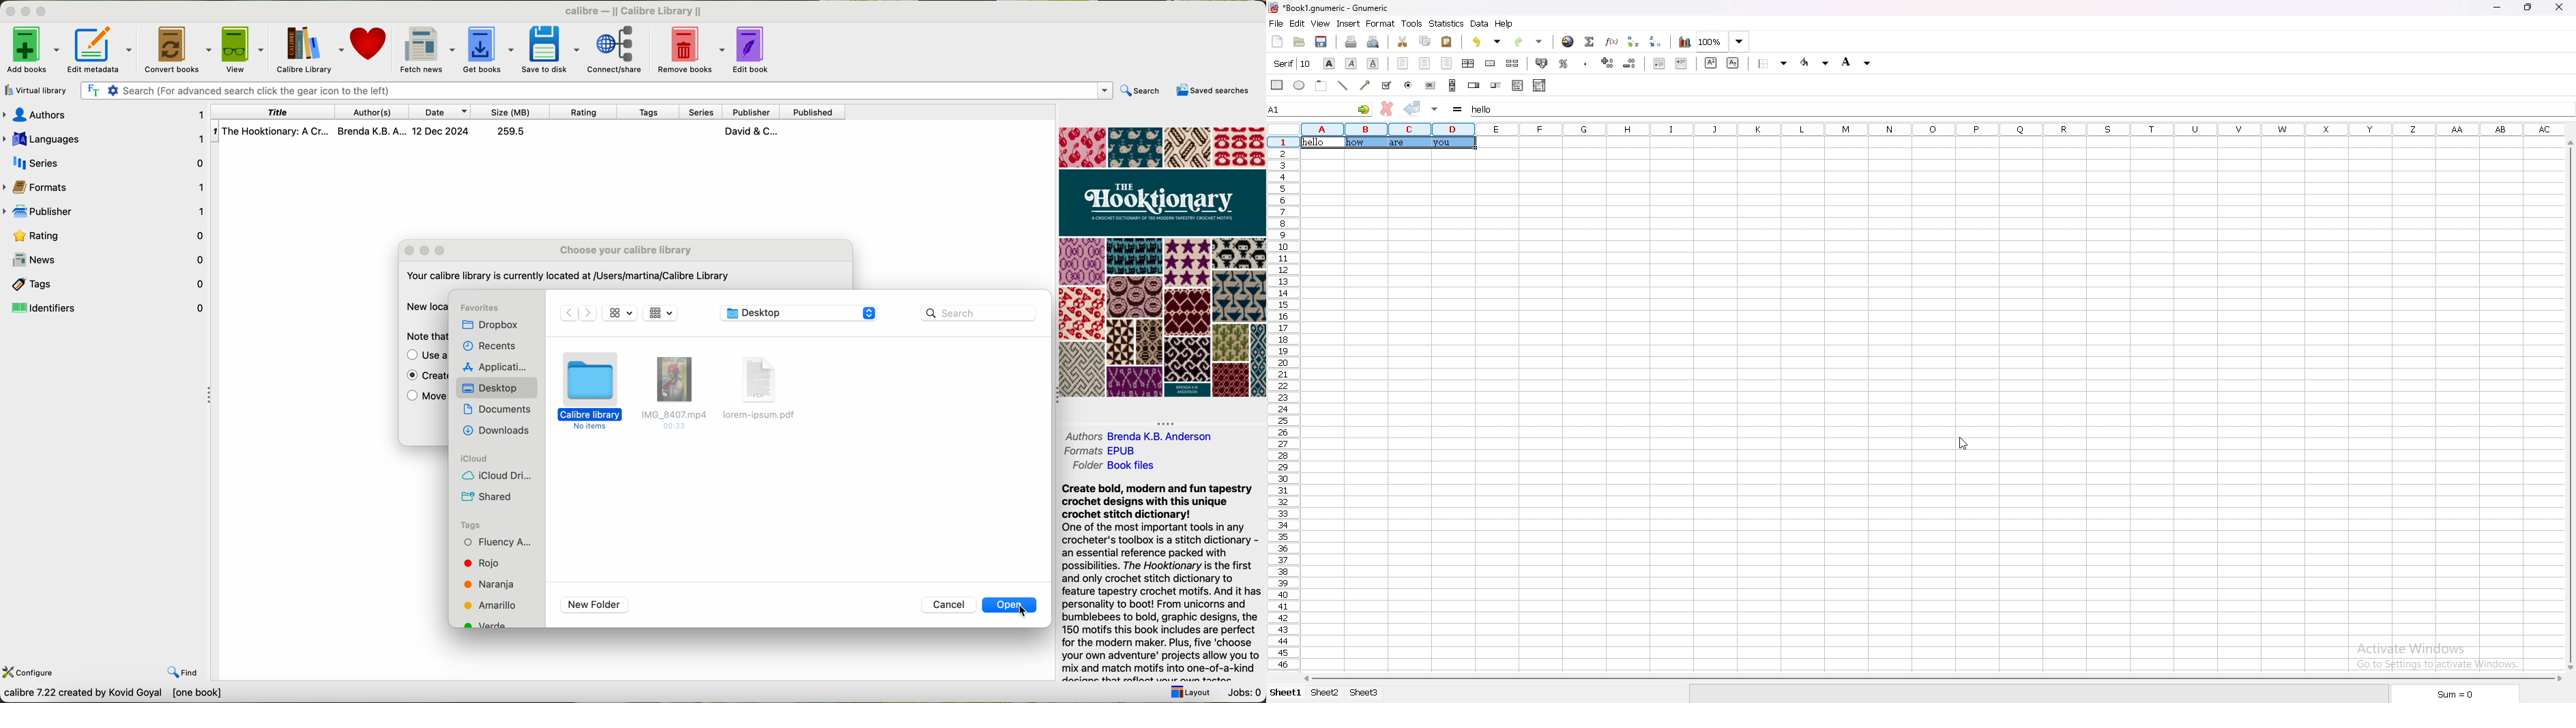 This screenshot has height=728, width=2576. I want to click on Create bold, modern and fun tapestry
crochet designs with this unique
crochet stitch dictionary!

One of the most important tools in any
crocheter's toolbox is a stitch dictionary -
an essential reference packed with
possibilities. The Hooktionary is the first
and only crochet stitch dictionary to
feature tapestry crochet motifs. And it has
personality to boot! From unicorns and
bumblebees to bold, graphic designs, the
150 motifs this book includes are perfect
for the modern maker. Plus, five ‘choose
your own adventure' projects allow you to
mix and match motifs into one-of-a-kind, so click(1152, 582).